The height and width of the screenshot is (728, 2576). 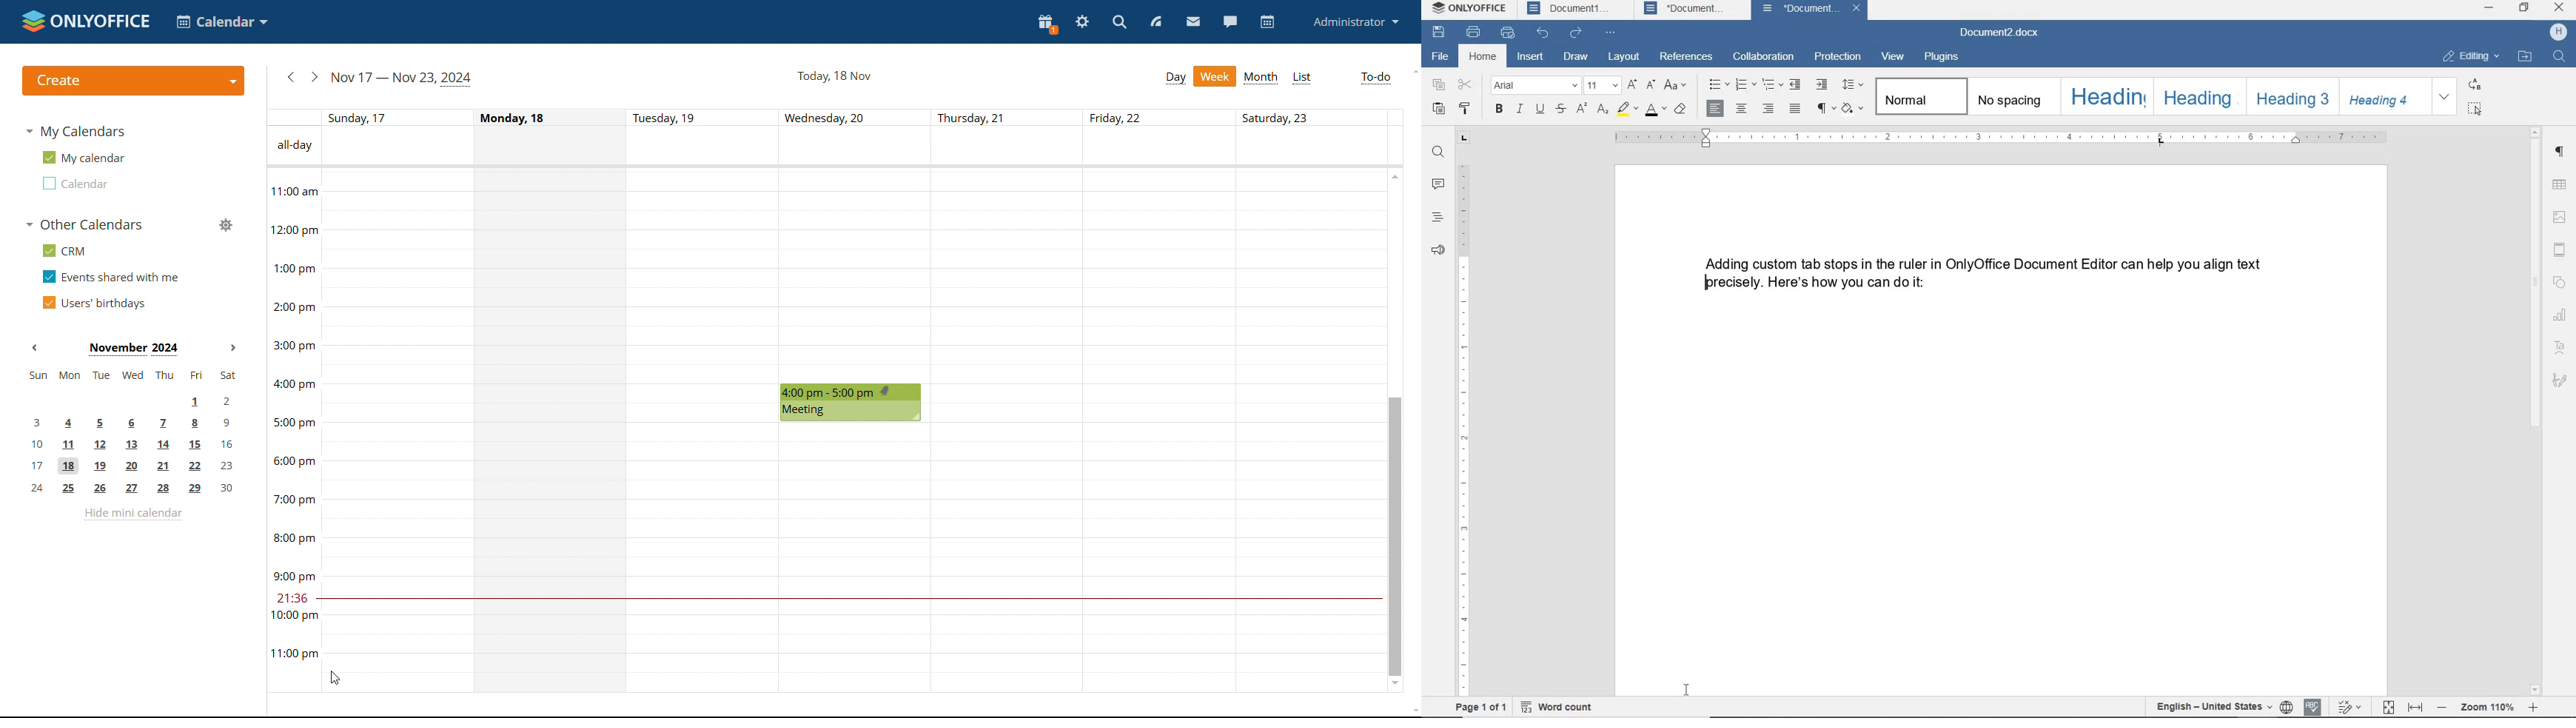 I want to click on paragraph line spacing, so click(x=1853, y=84).